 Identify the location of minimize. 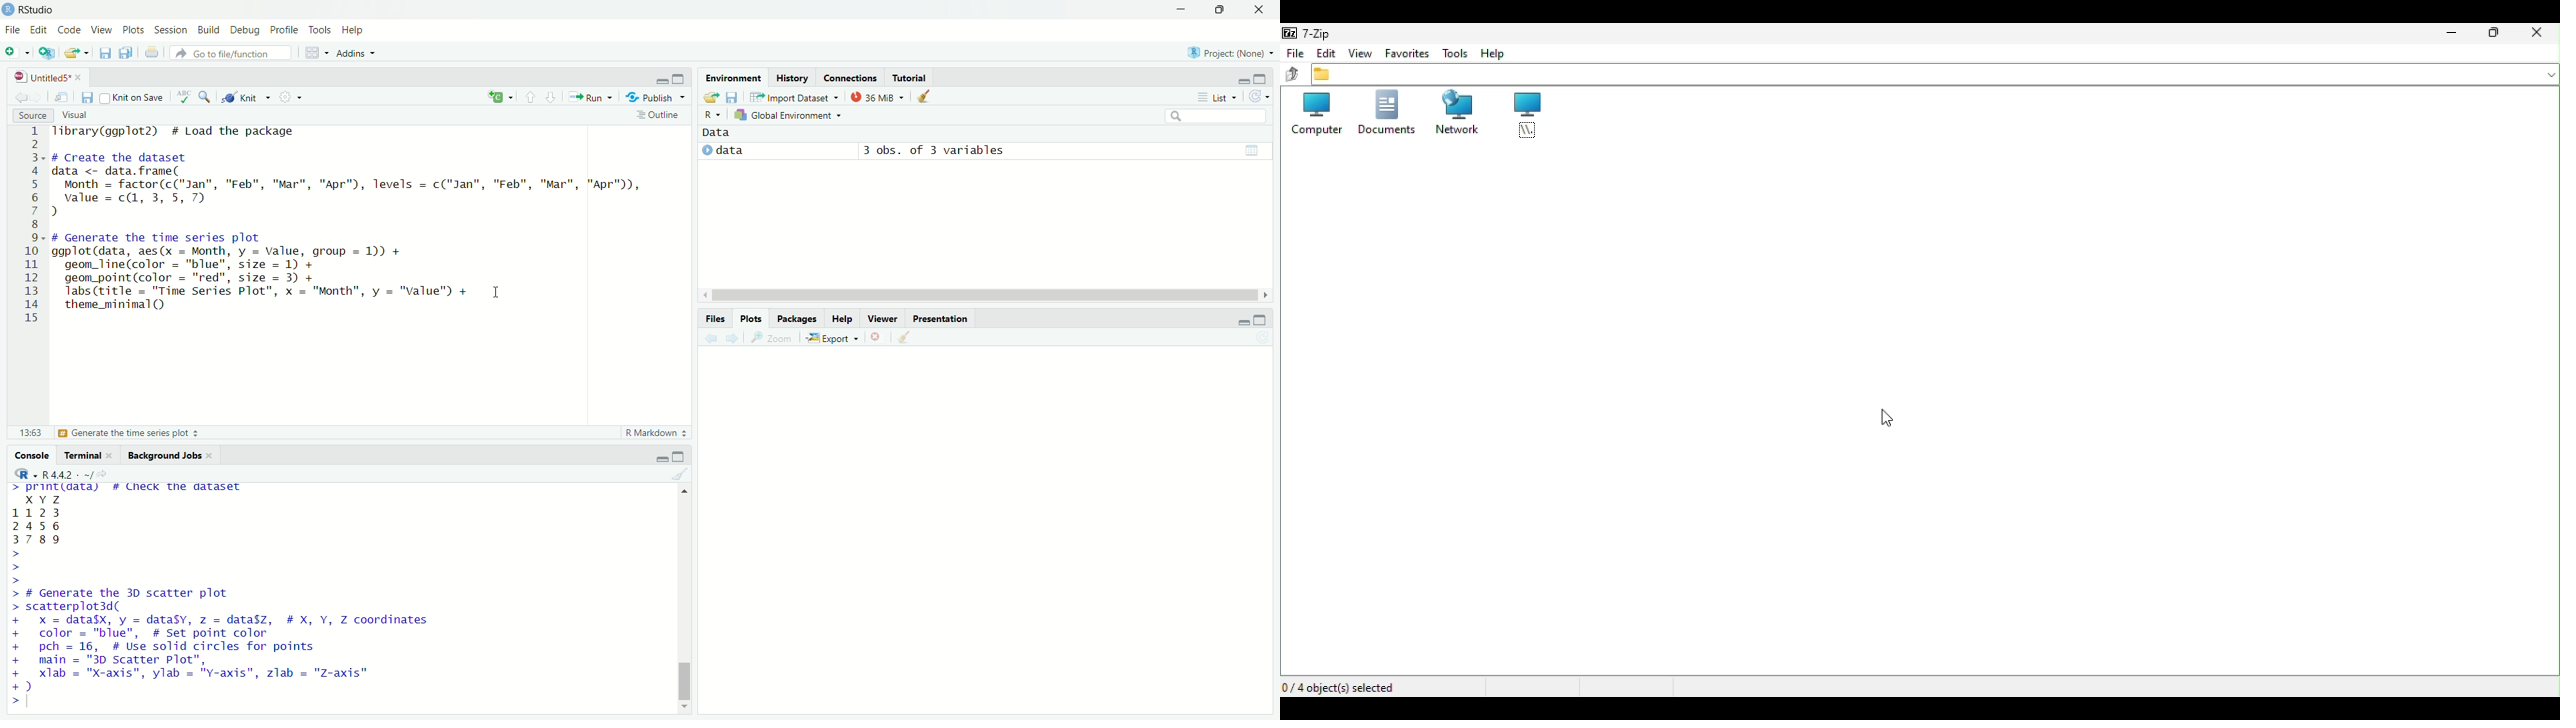
(1242, 321).